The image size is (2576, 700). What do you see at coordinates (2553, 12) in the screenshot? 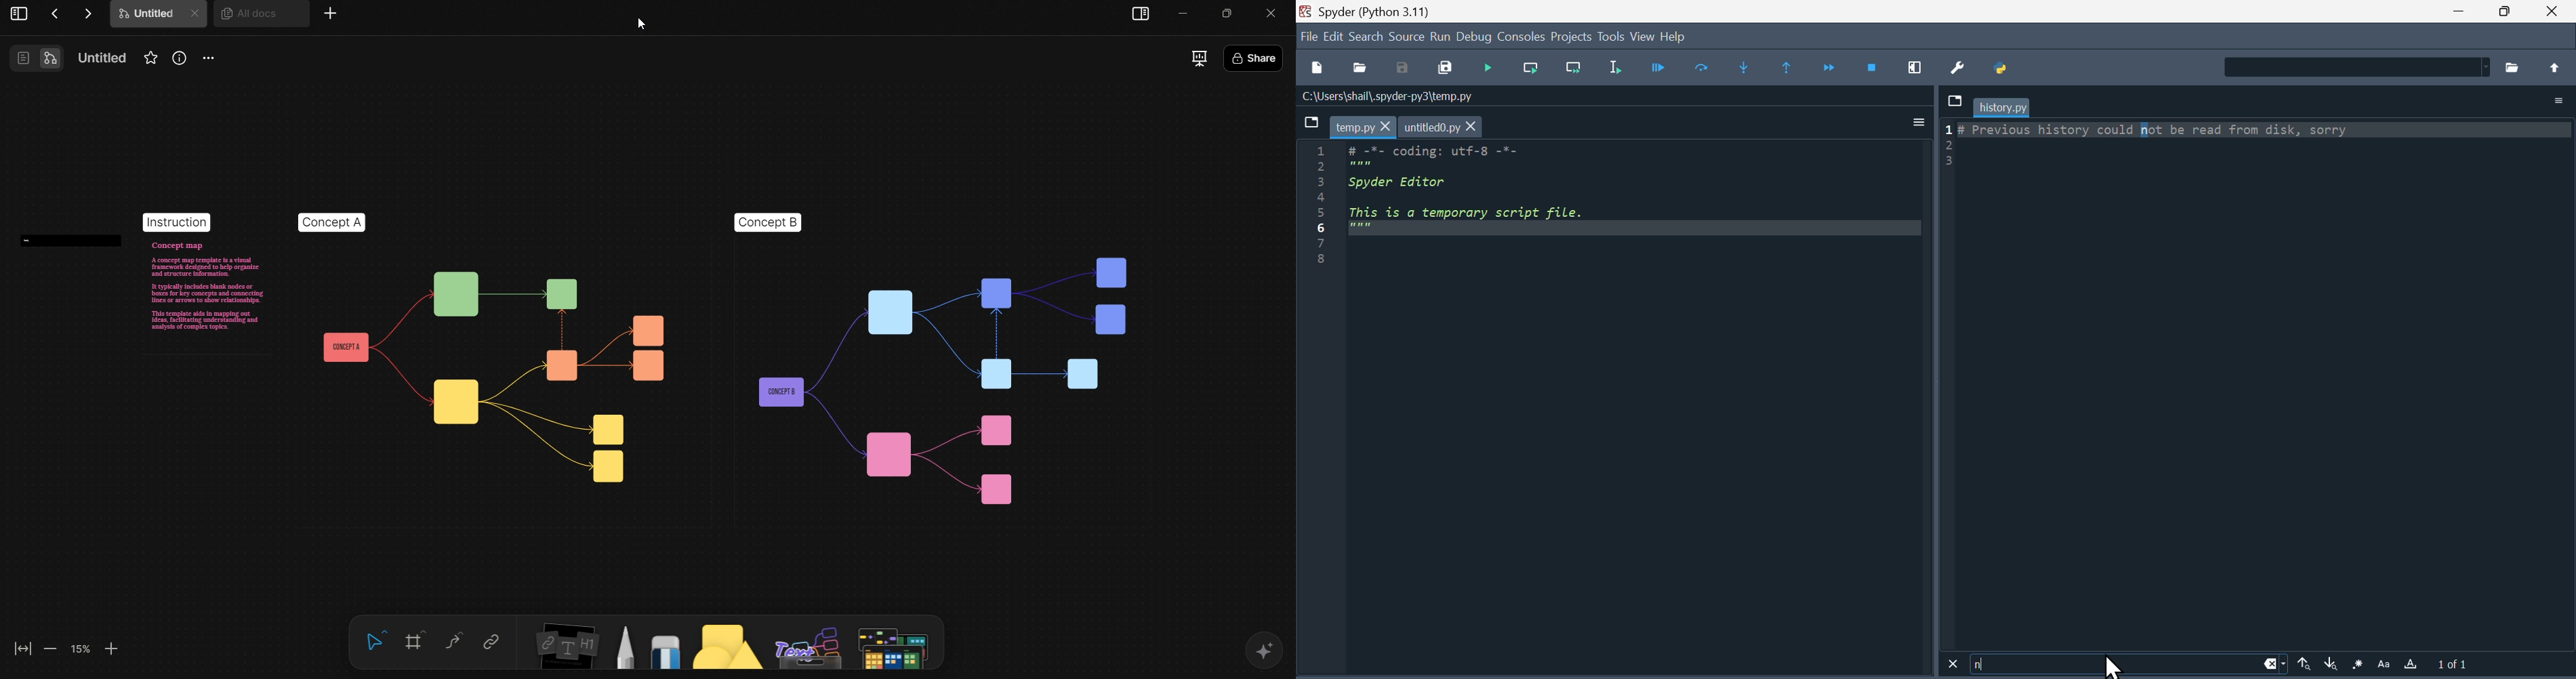
I see `close` at bounding box center [2553, 12].